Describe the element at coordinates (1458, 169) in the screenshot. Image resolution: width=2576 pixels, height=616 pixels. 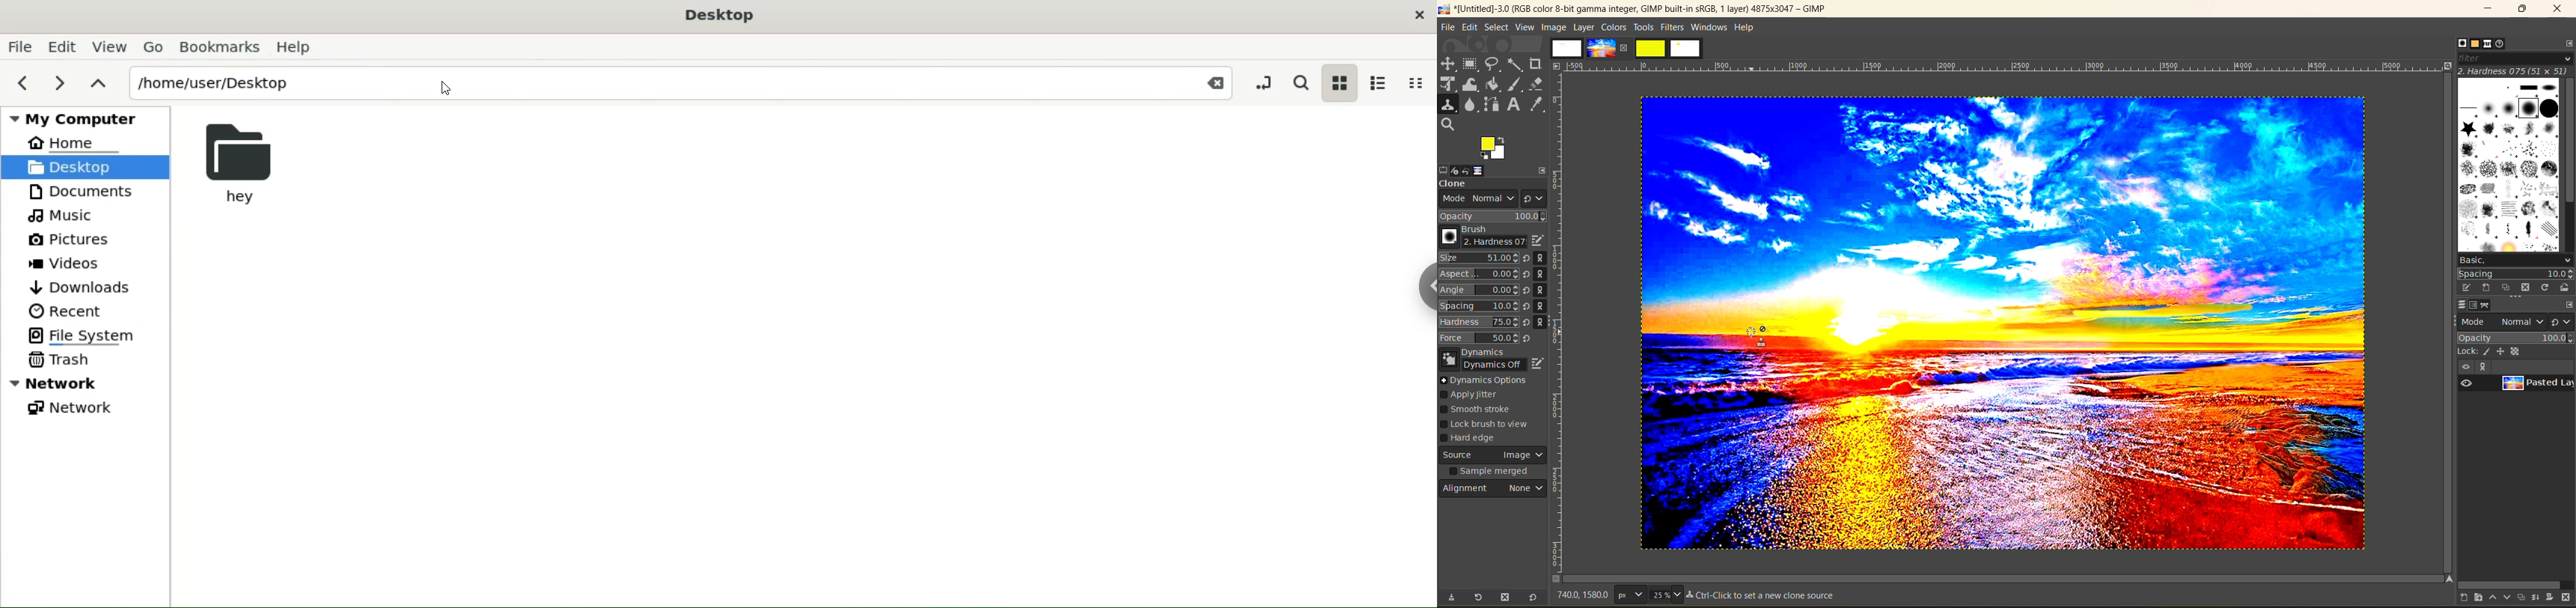
I see `device status` at that location.